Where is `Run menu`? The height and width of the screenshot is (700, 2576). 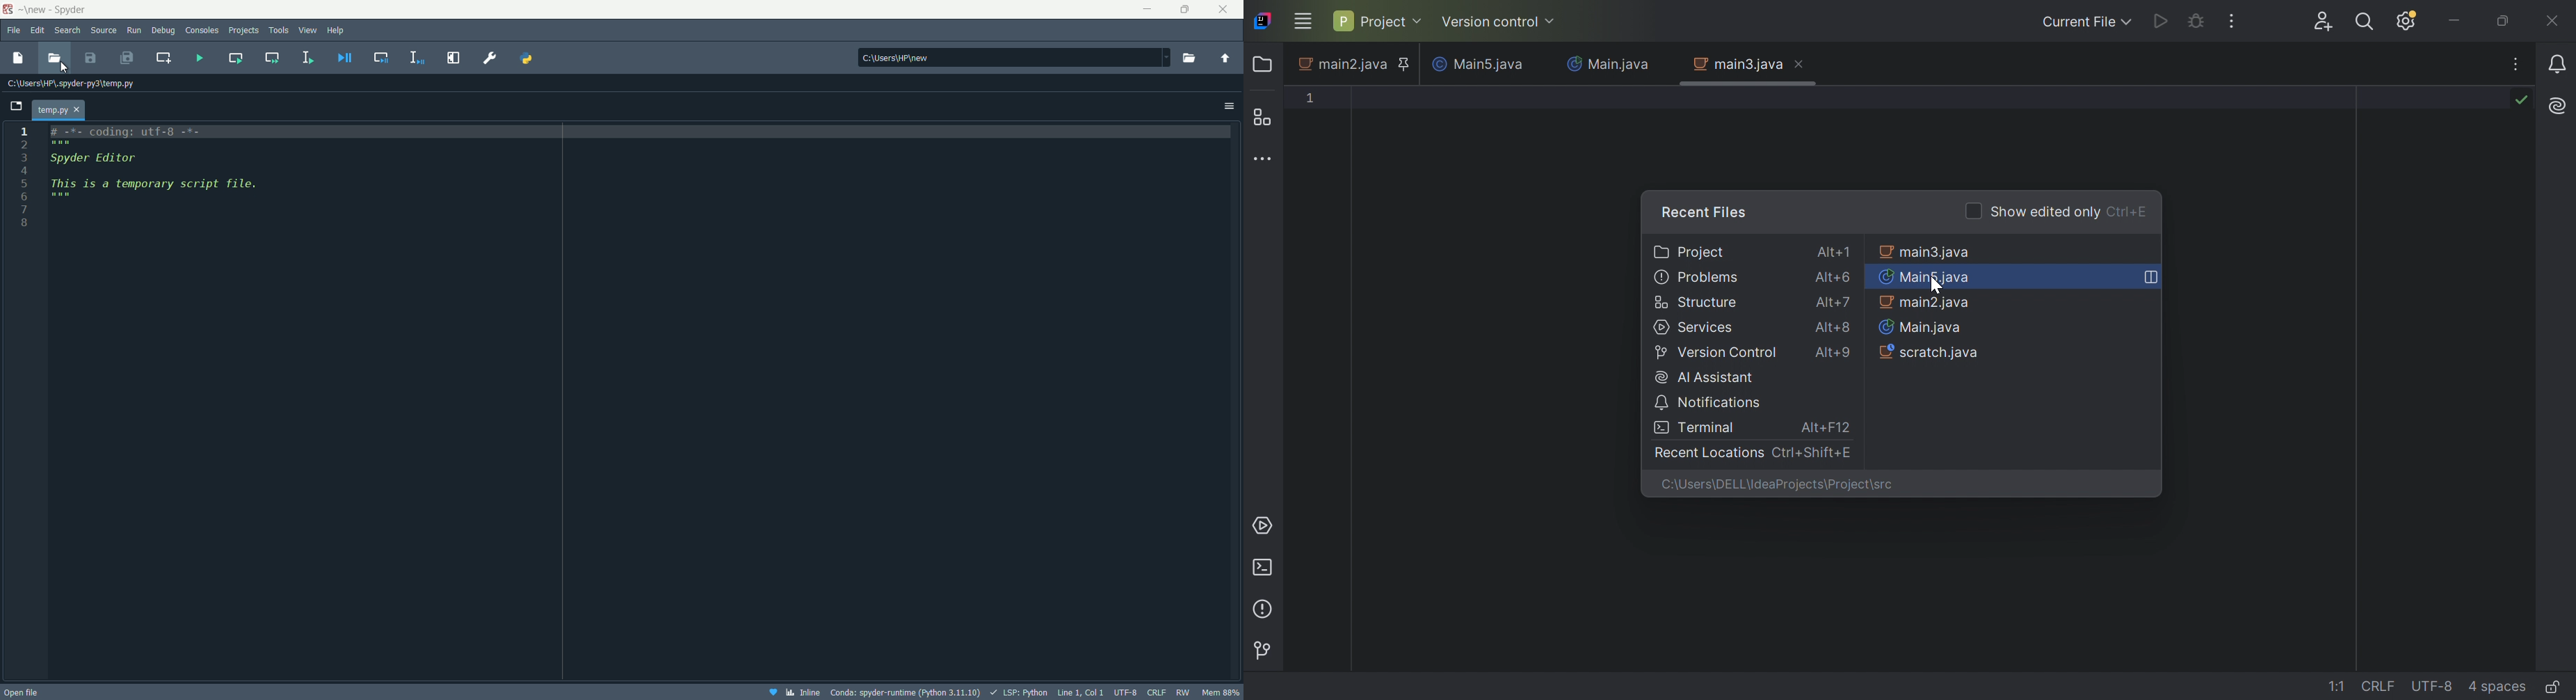
Run menu is located at coordinates (135, 30).